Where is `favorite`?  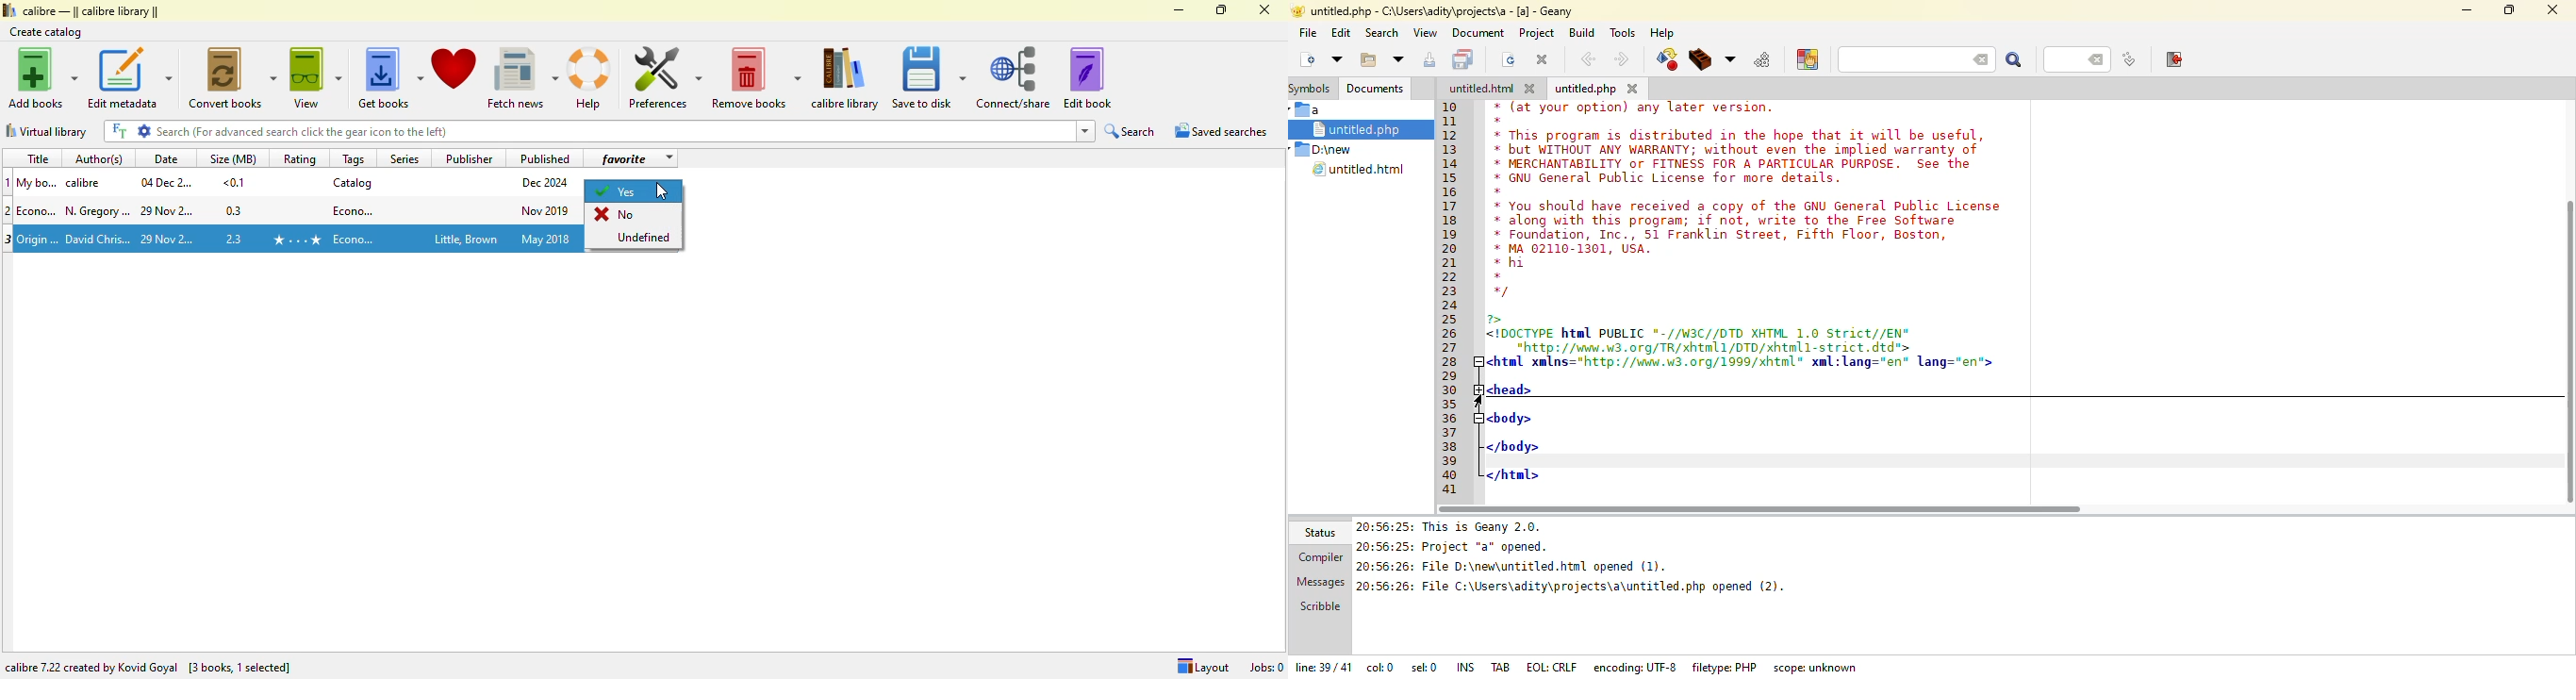 favorite is located at coordinates (624, 158).